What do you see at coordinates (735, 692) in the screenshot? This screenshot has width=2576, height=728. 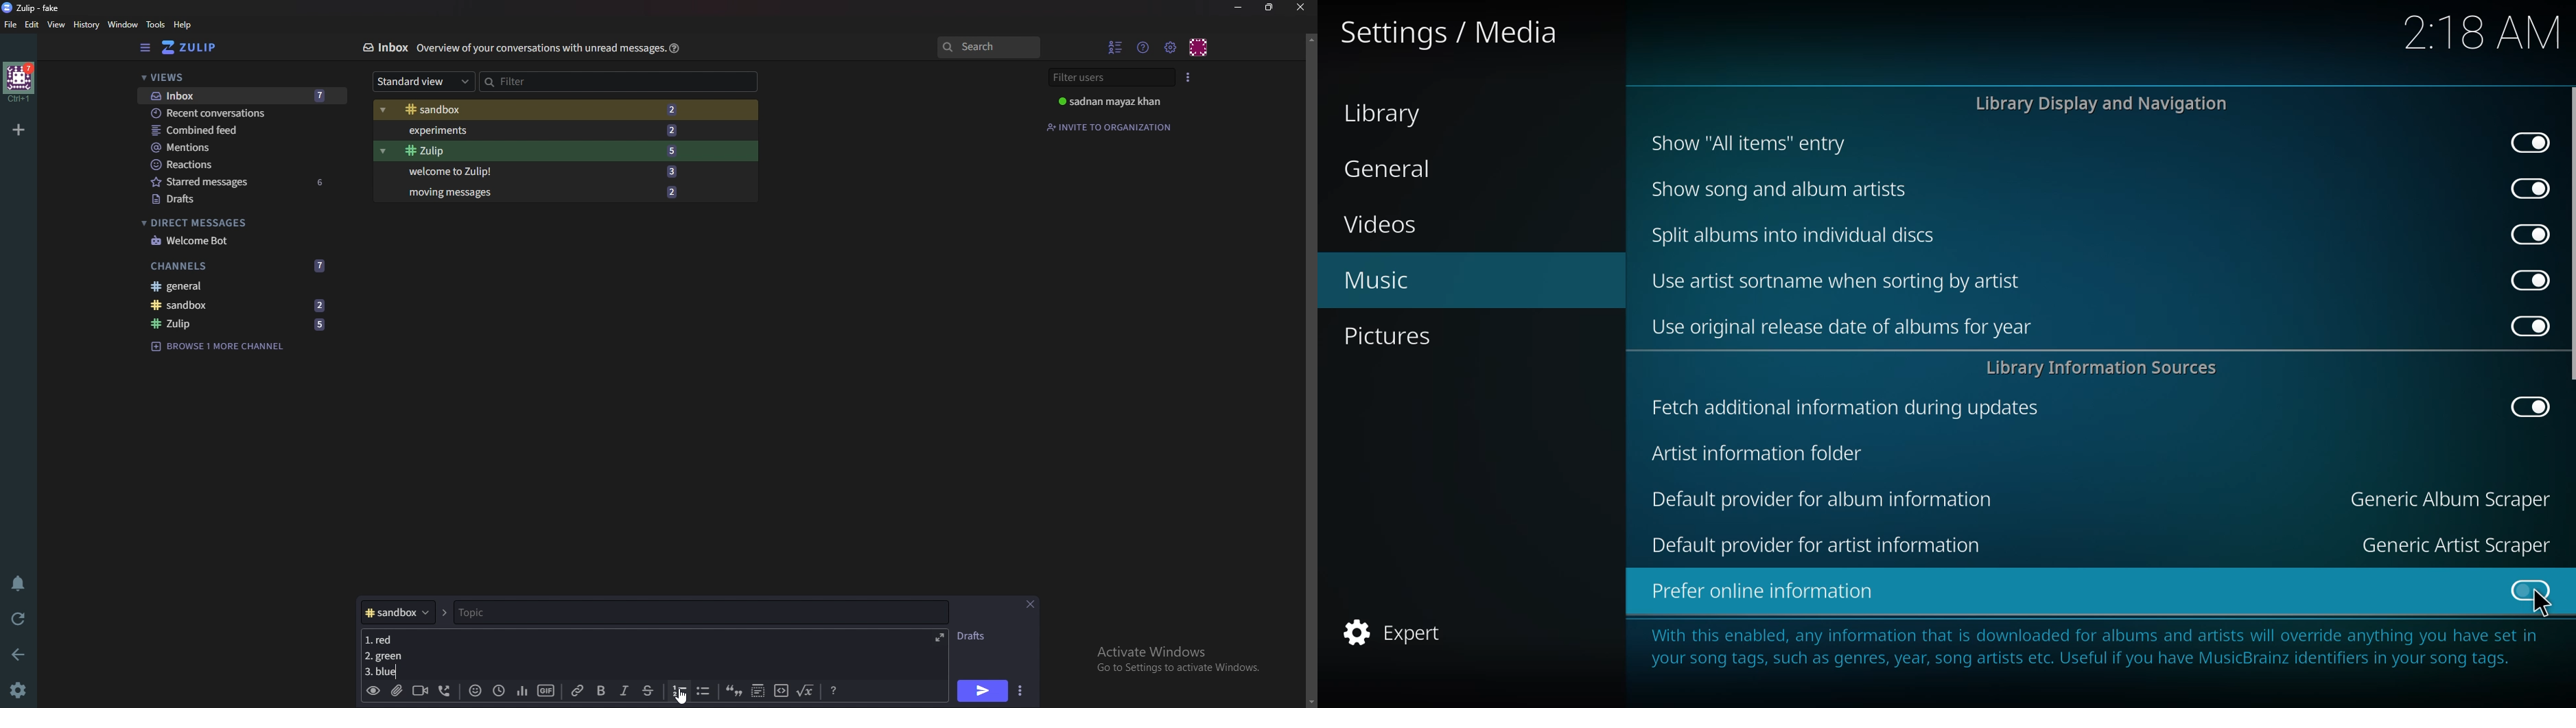 I see `quote` at bounding box center [735, 692].